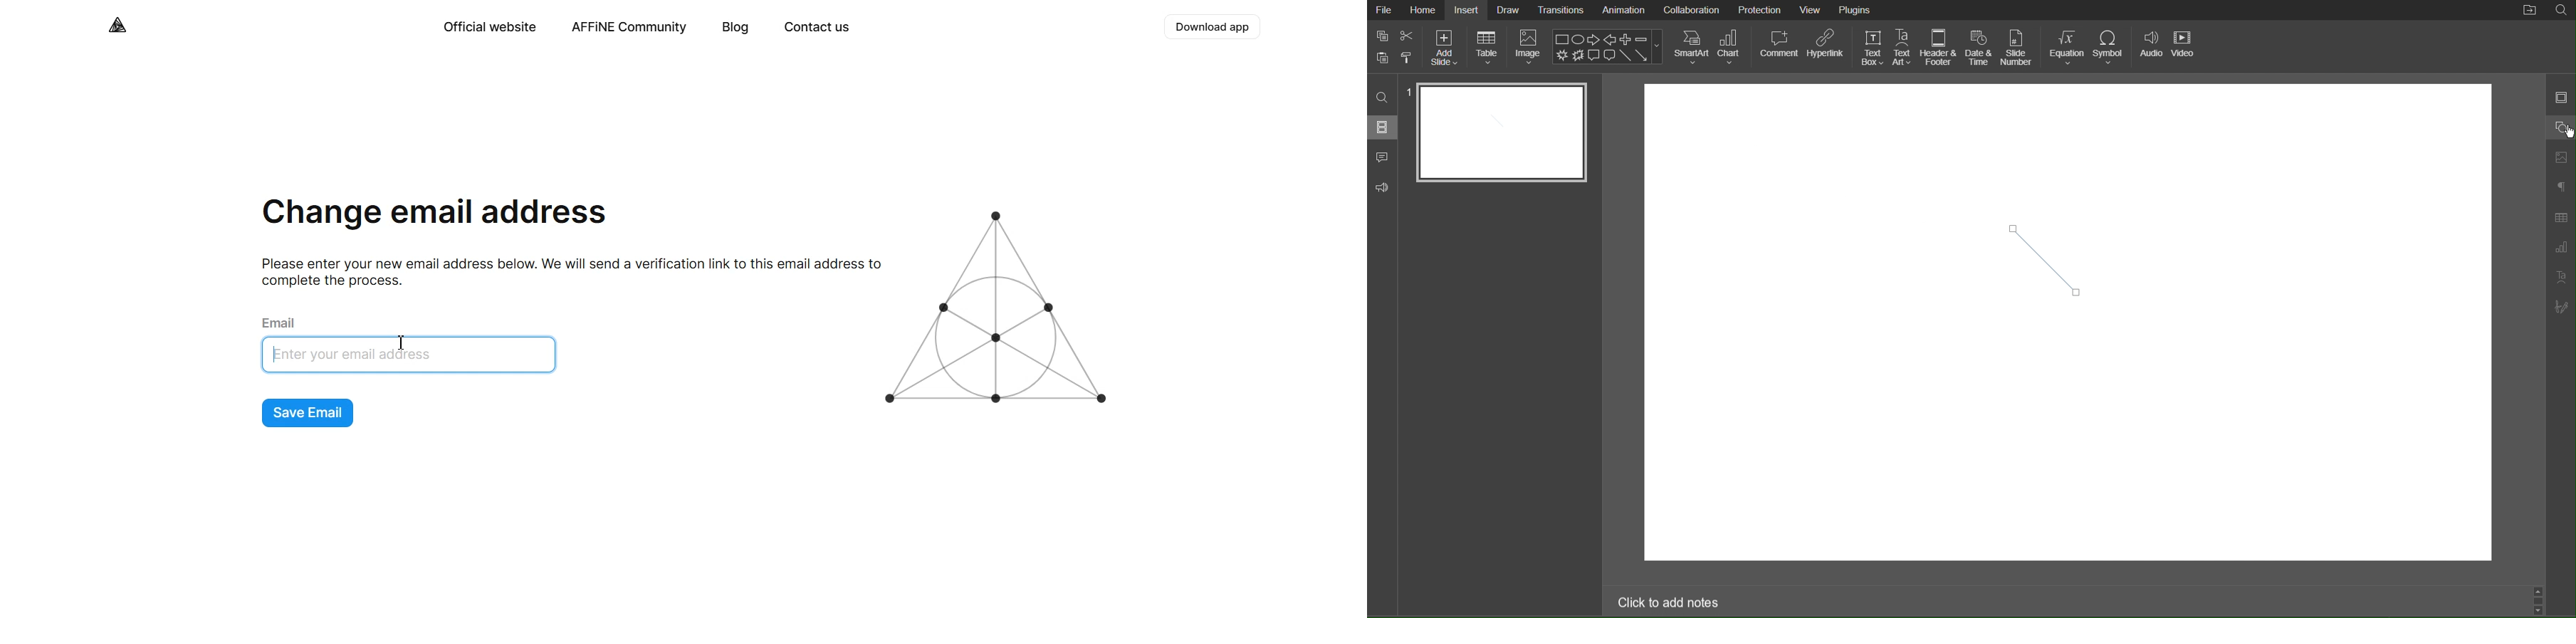  Describe the element at coordinates (2186, 47) in the screenshot. I see `Video` at that location.